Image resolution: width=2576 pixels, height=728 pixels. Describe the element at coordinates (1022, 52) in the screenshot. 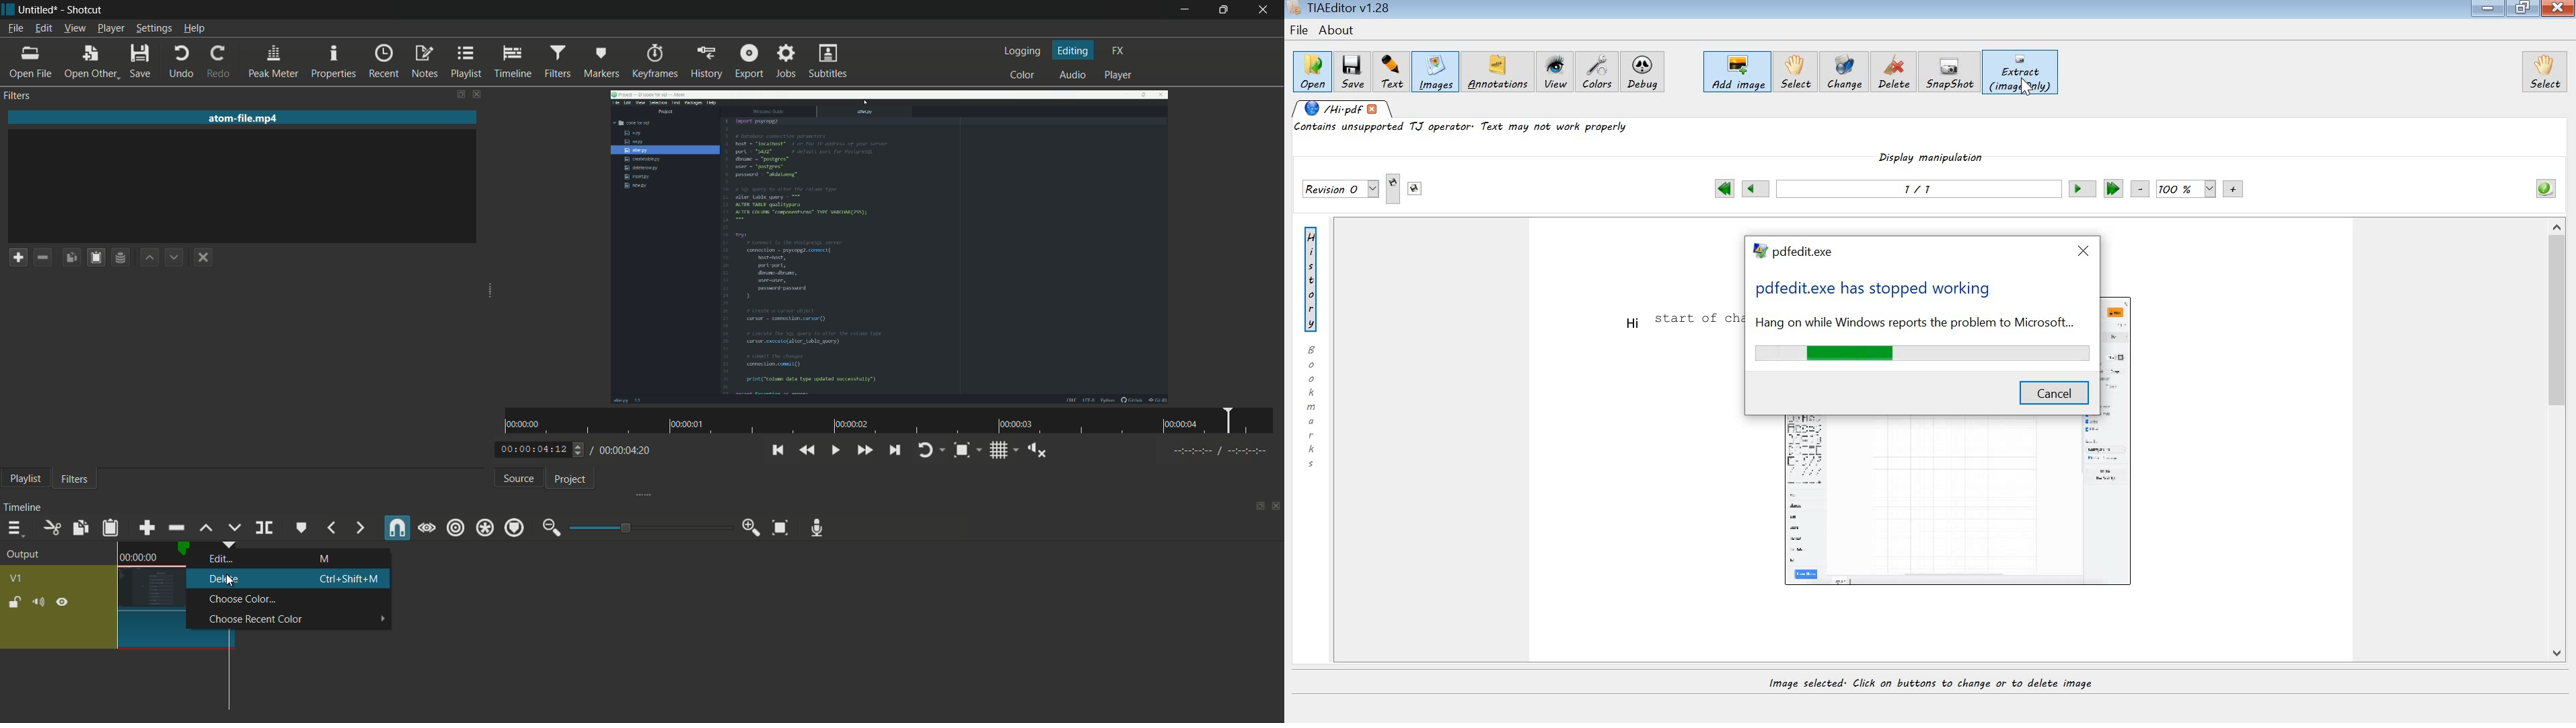

I see `logging` at that location.